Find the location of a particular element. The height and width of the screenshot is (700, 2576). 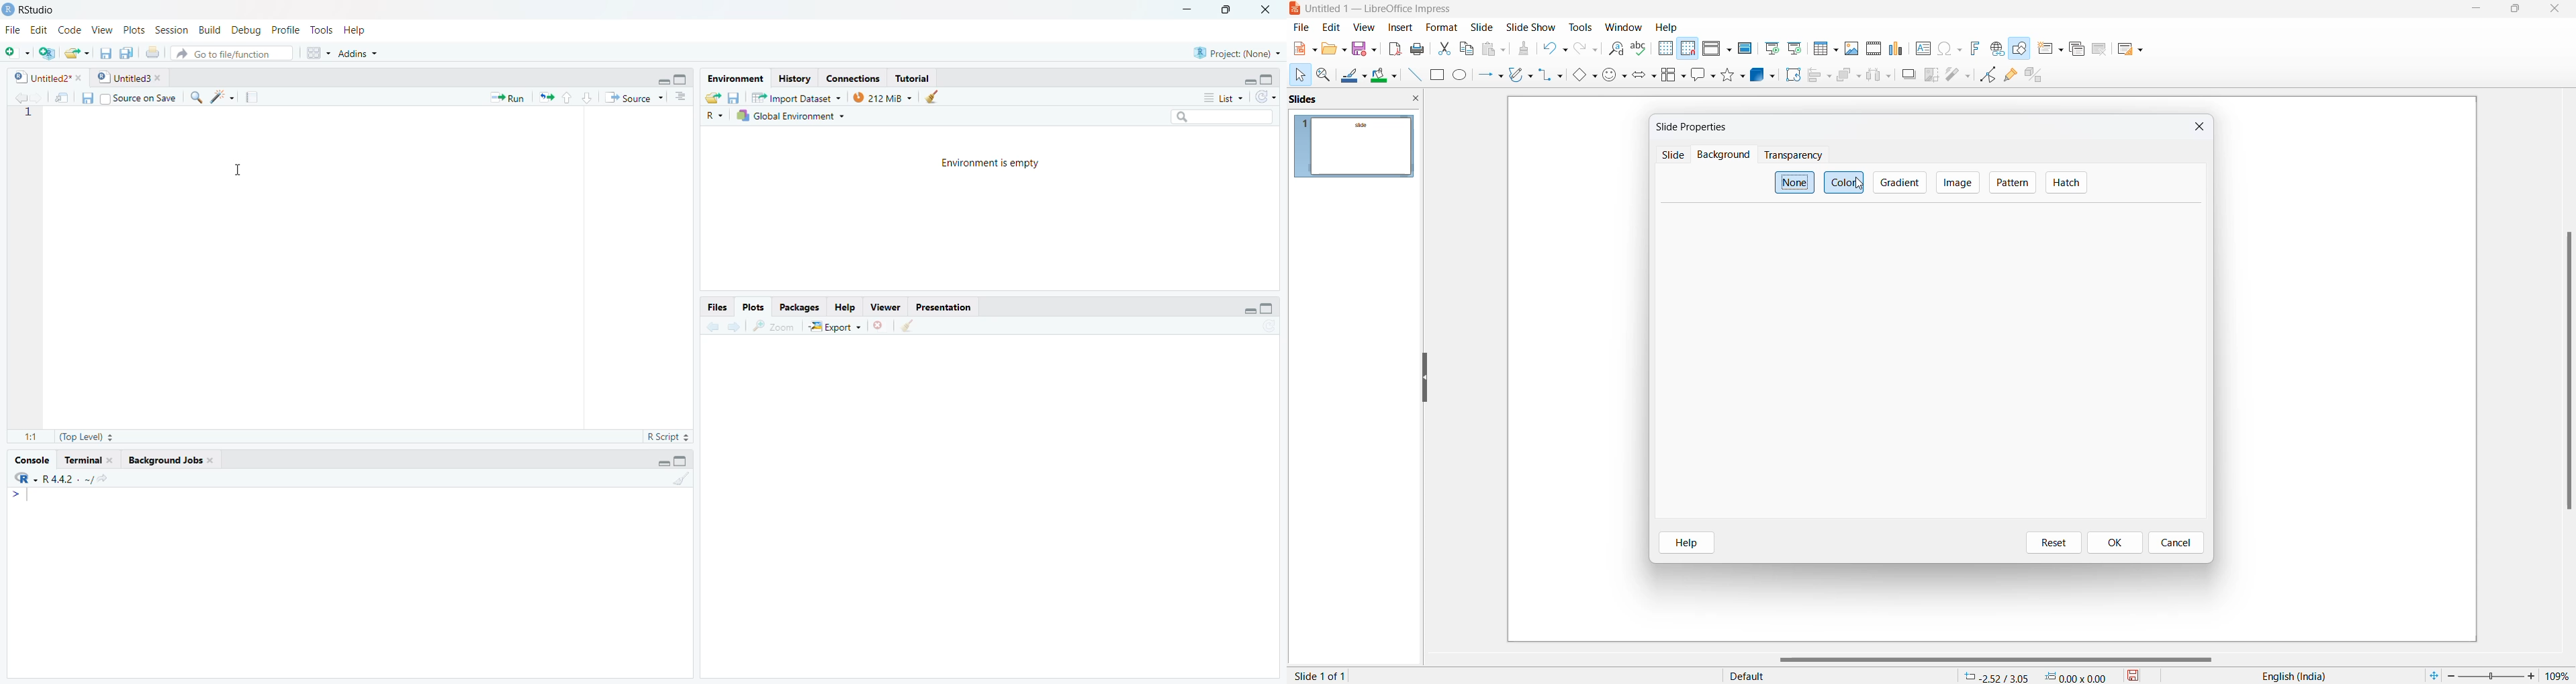

minimize is located at coordinates (1188, 9).